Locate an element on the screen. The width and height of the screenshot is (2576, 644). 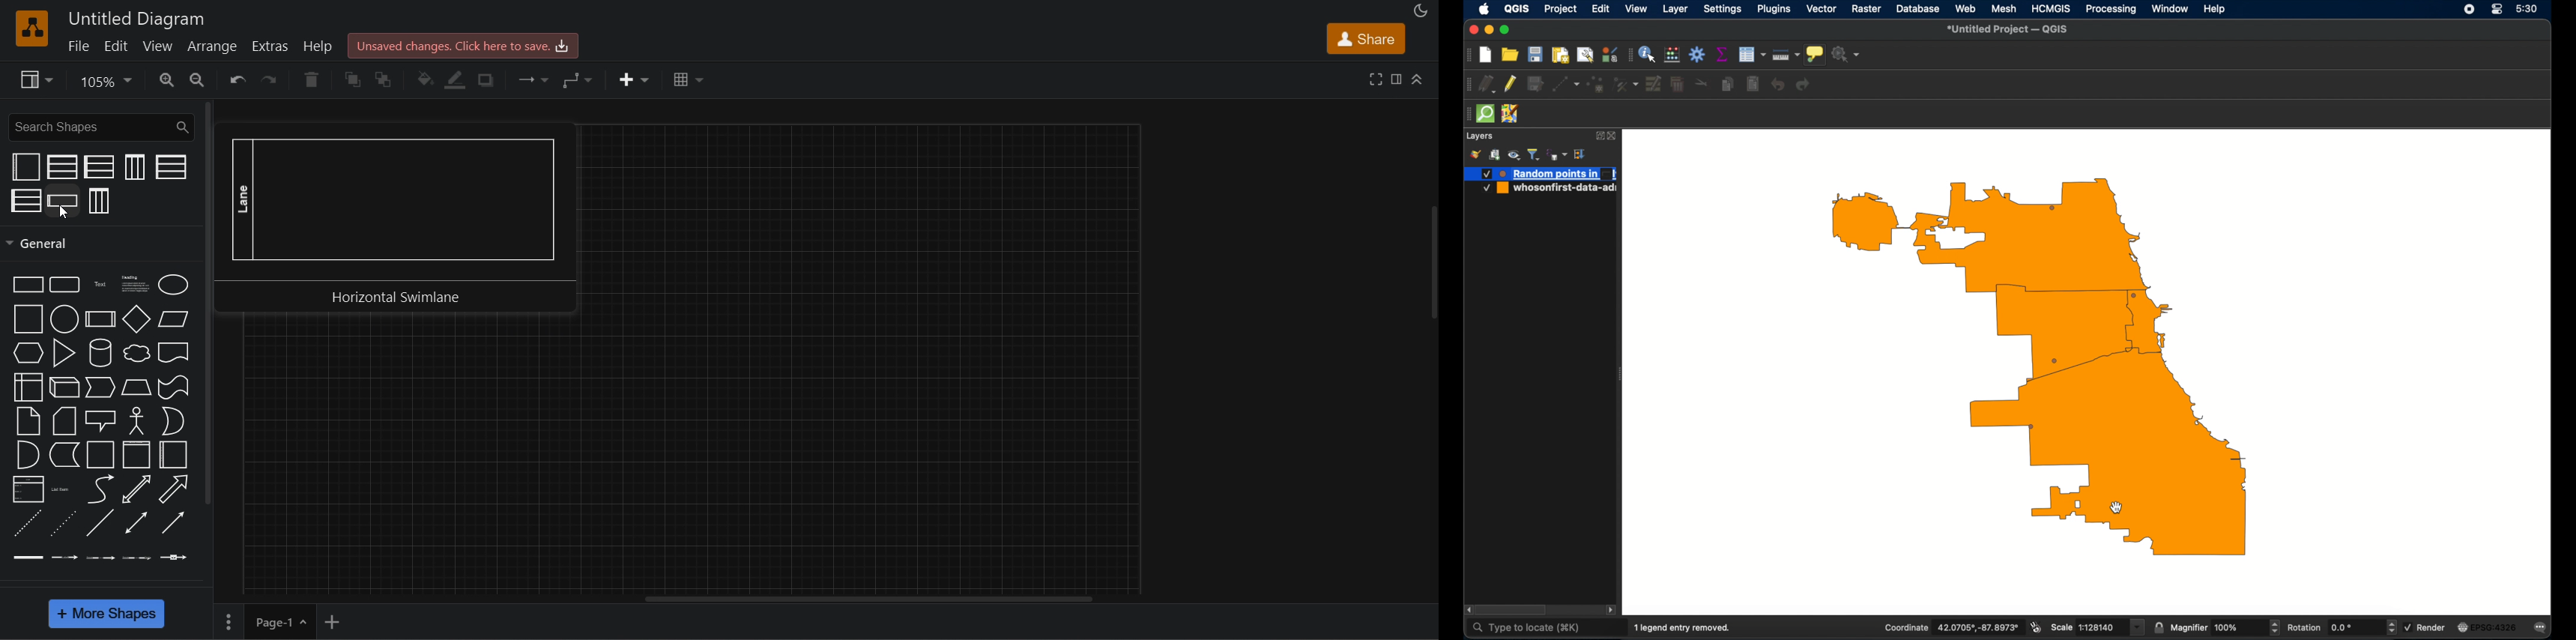
vertical pool 3 is located at coordinates (100, 201).